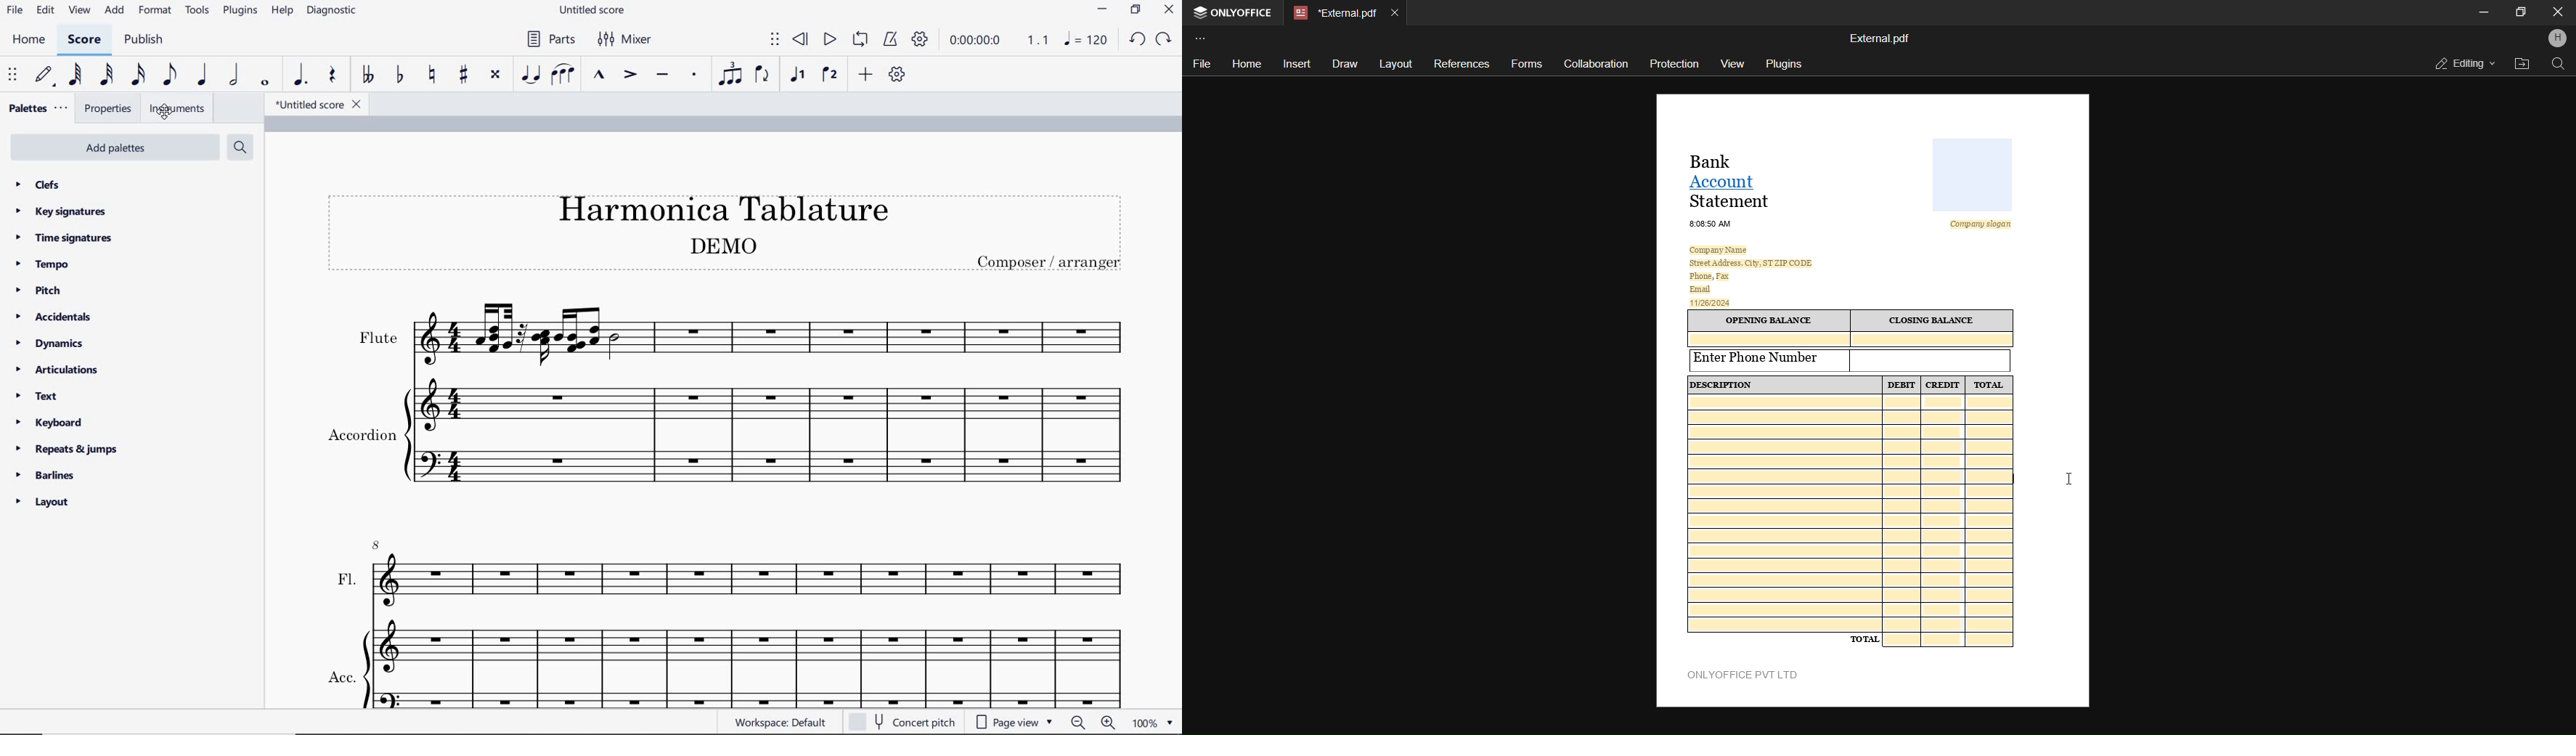  Describe the element at coordinates (1595, 63) in the screenshot. I see `collaboration` at that location.